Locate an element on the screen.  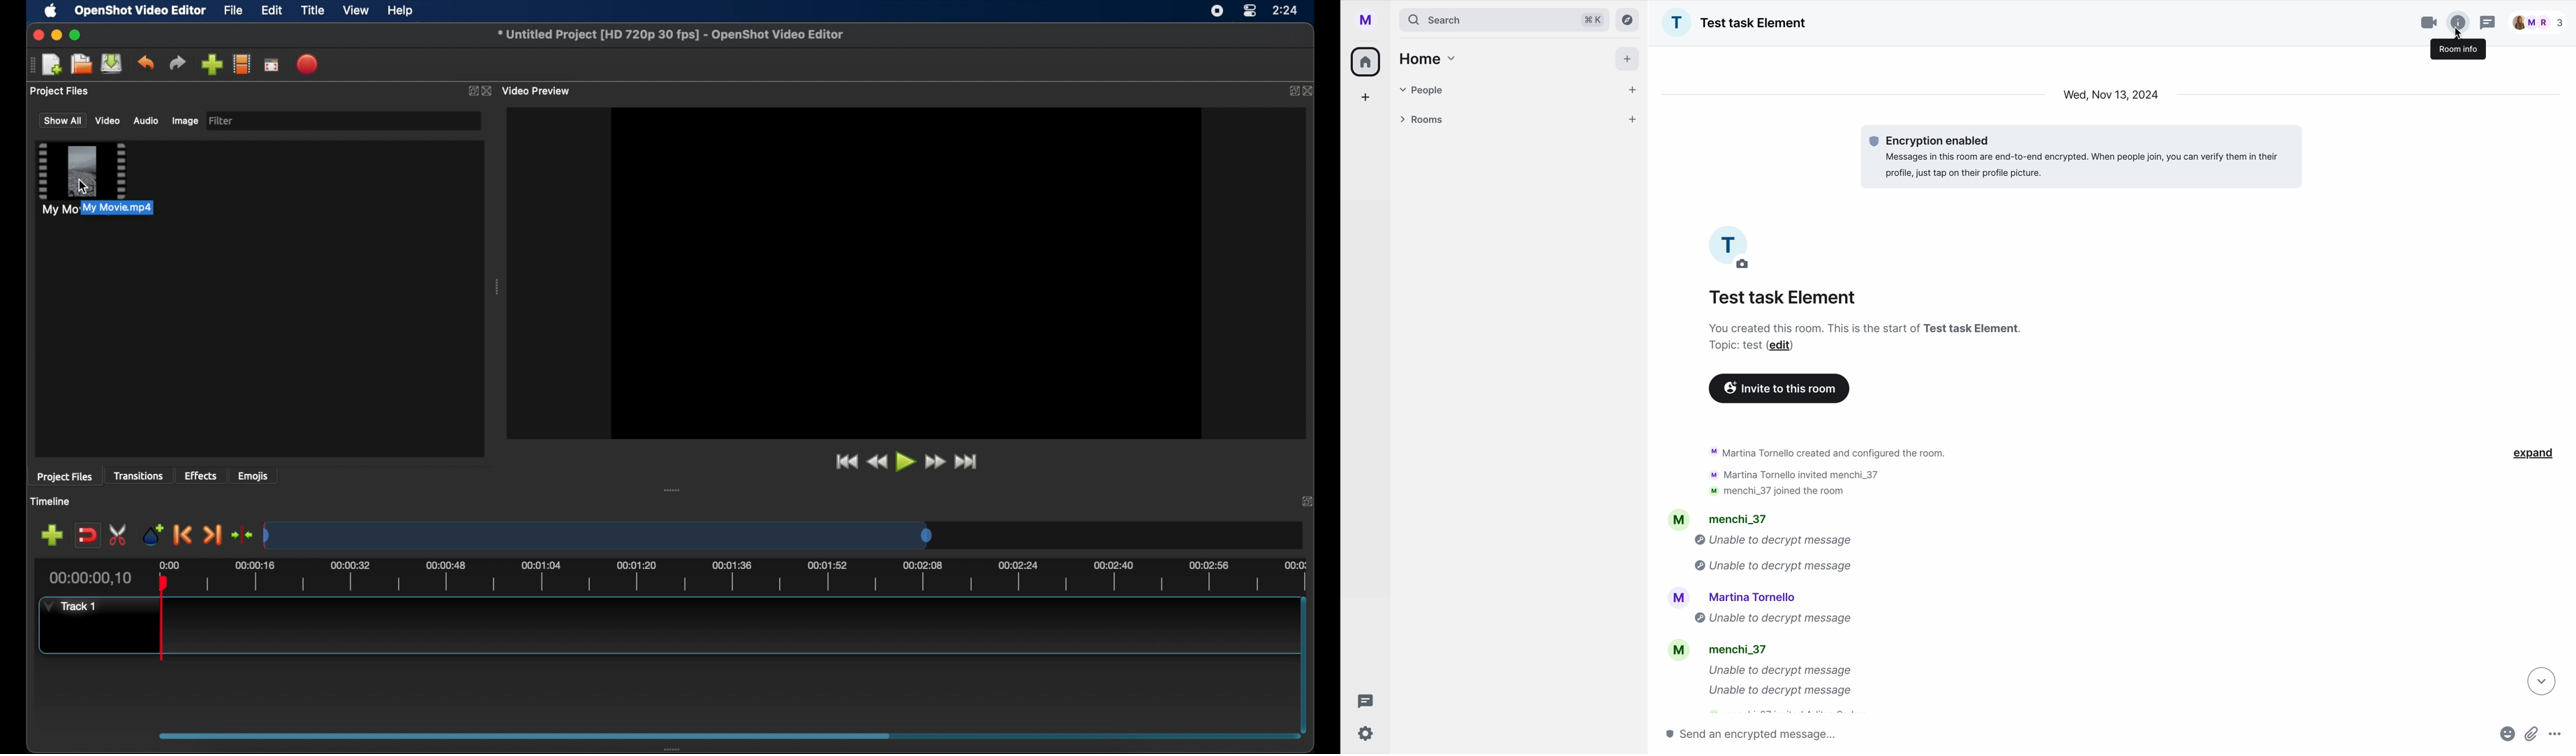
disable snapping is located at coordinates (88, 535).